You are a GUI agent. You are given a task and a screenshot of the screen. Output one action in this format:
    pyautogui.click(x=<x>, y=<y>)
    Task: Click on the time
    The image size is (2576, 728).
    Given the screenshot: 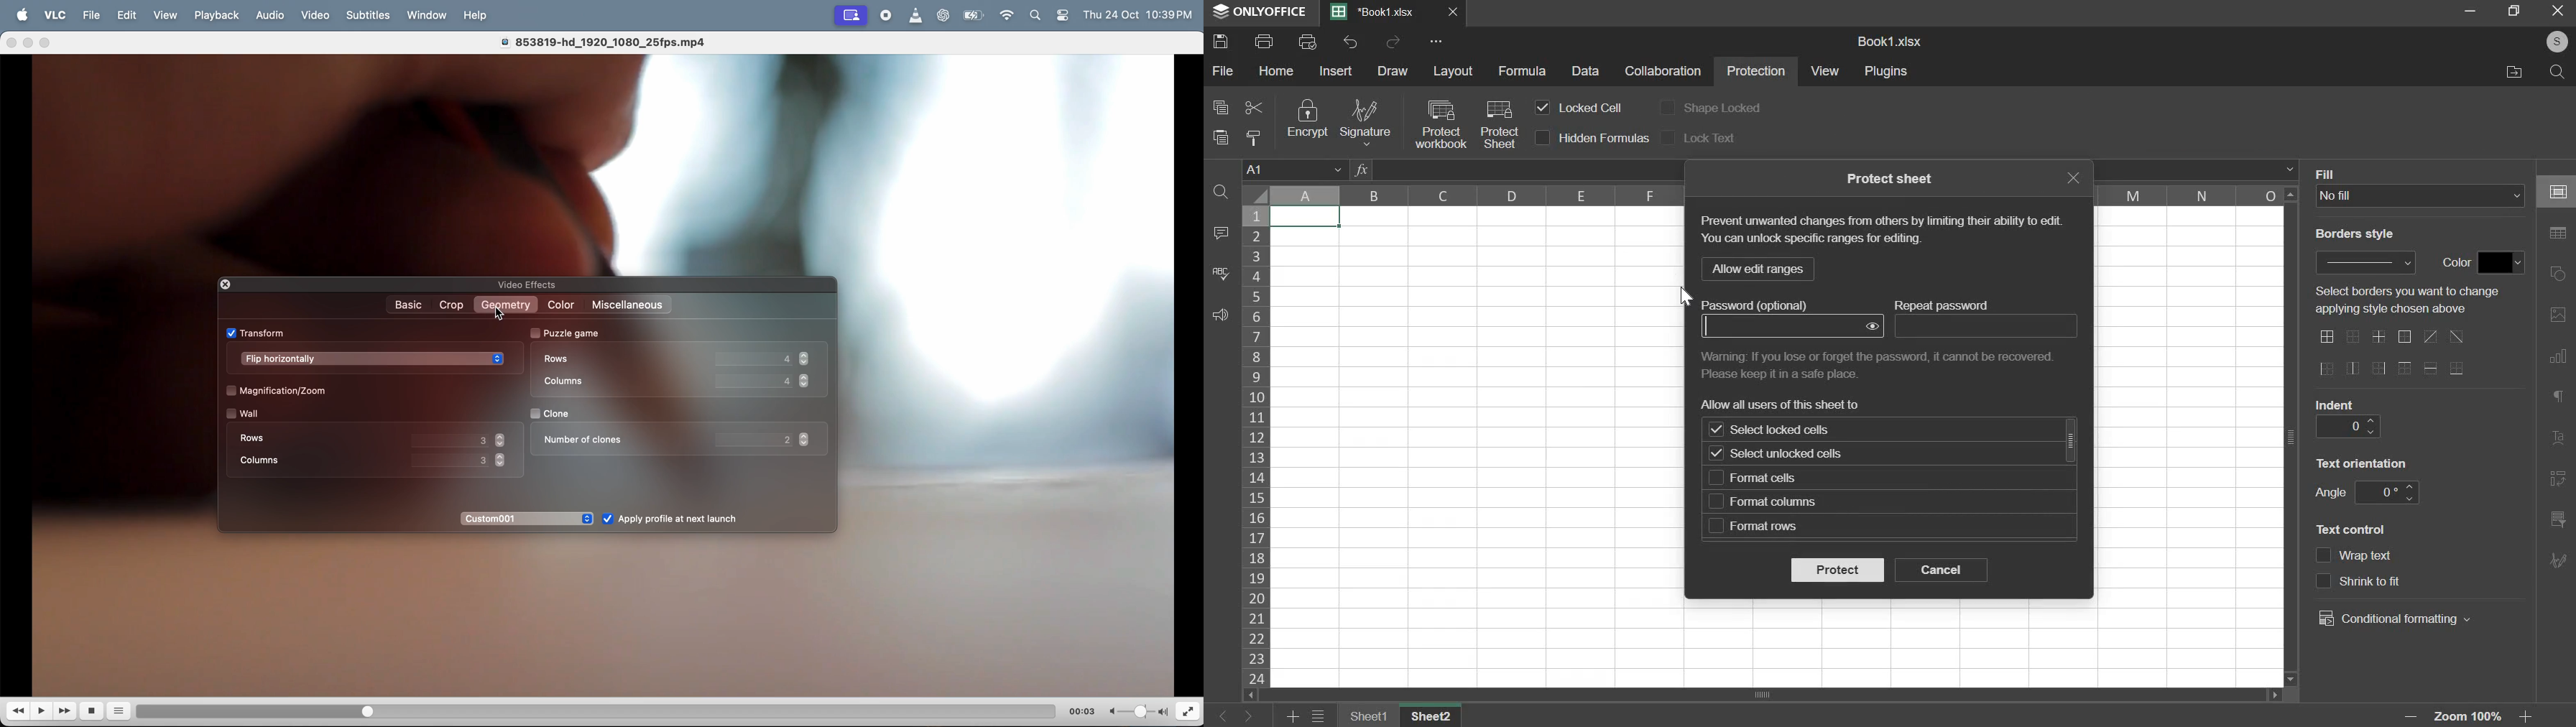 What is the action you would take?
    pyautogui.click(x=1083, y=710)
    